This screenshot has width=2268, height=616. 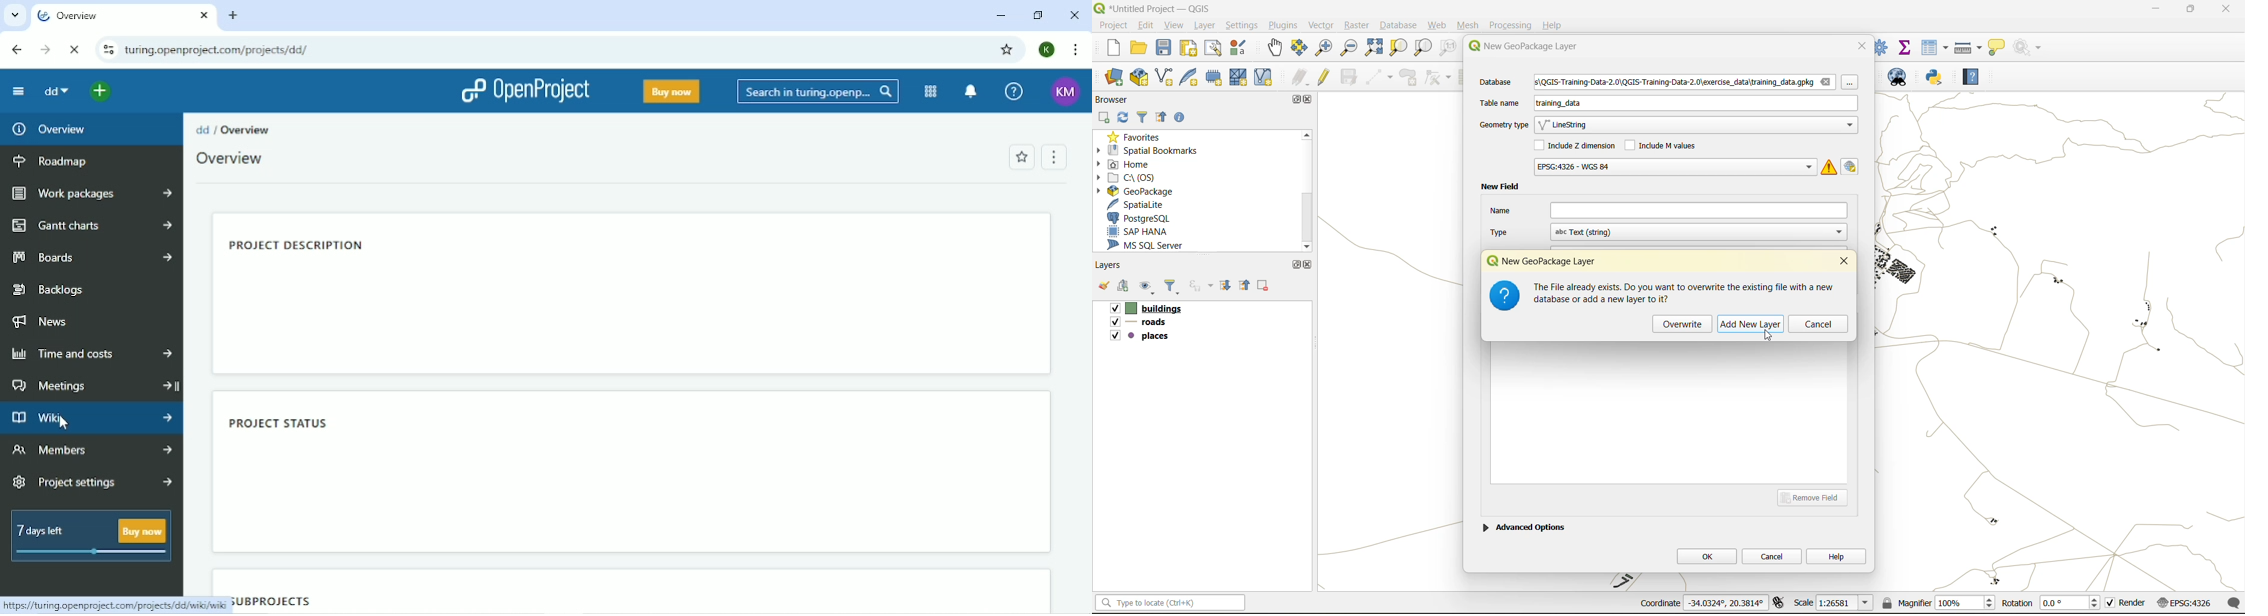 What do you see at coordinates (1500, 187) in the screenshot?
I see `new field` at bounding box center [1500, 187].